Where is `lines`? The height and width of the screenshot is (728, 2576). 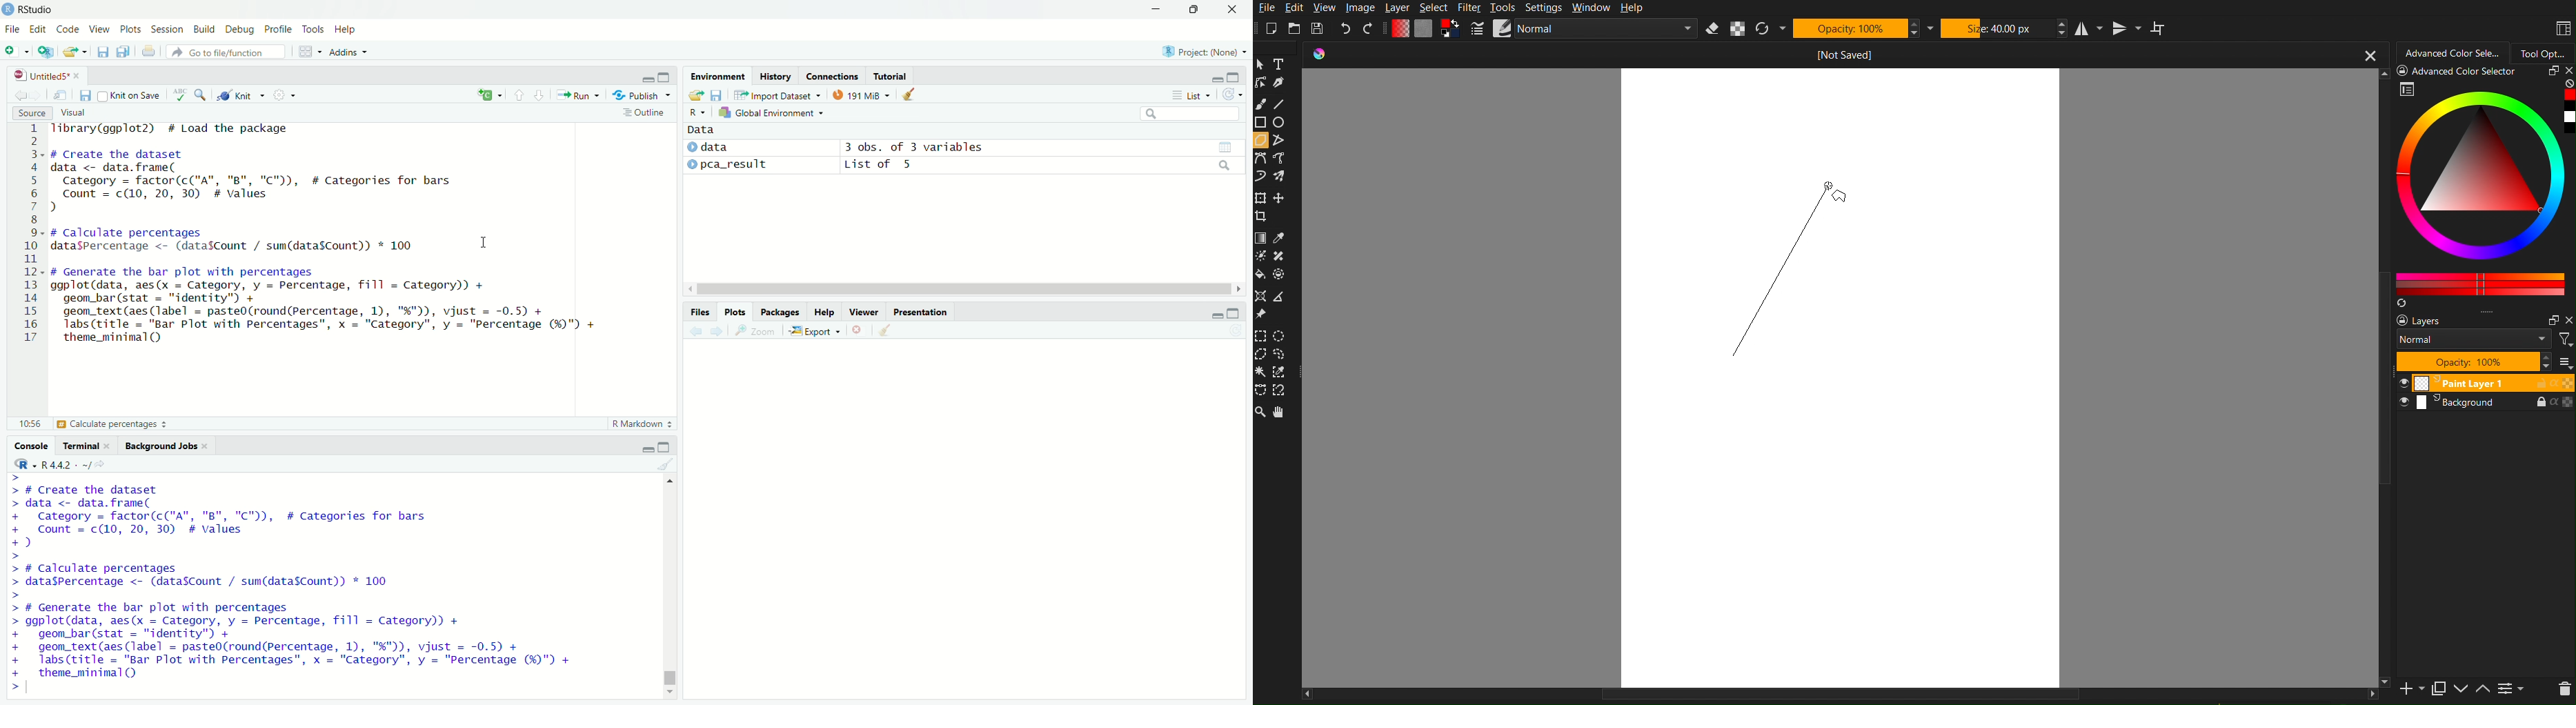 lines is located at coordinates (33, 234).